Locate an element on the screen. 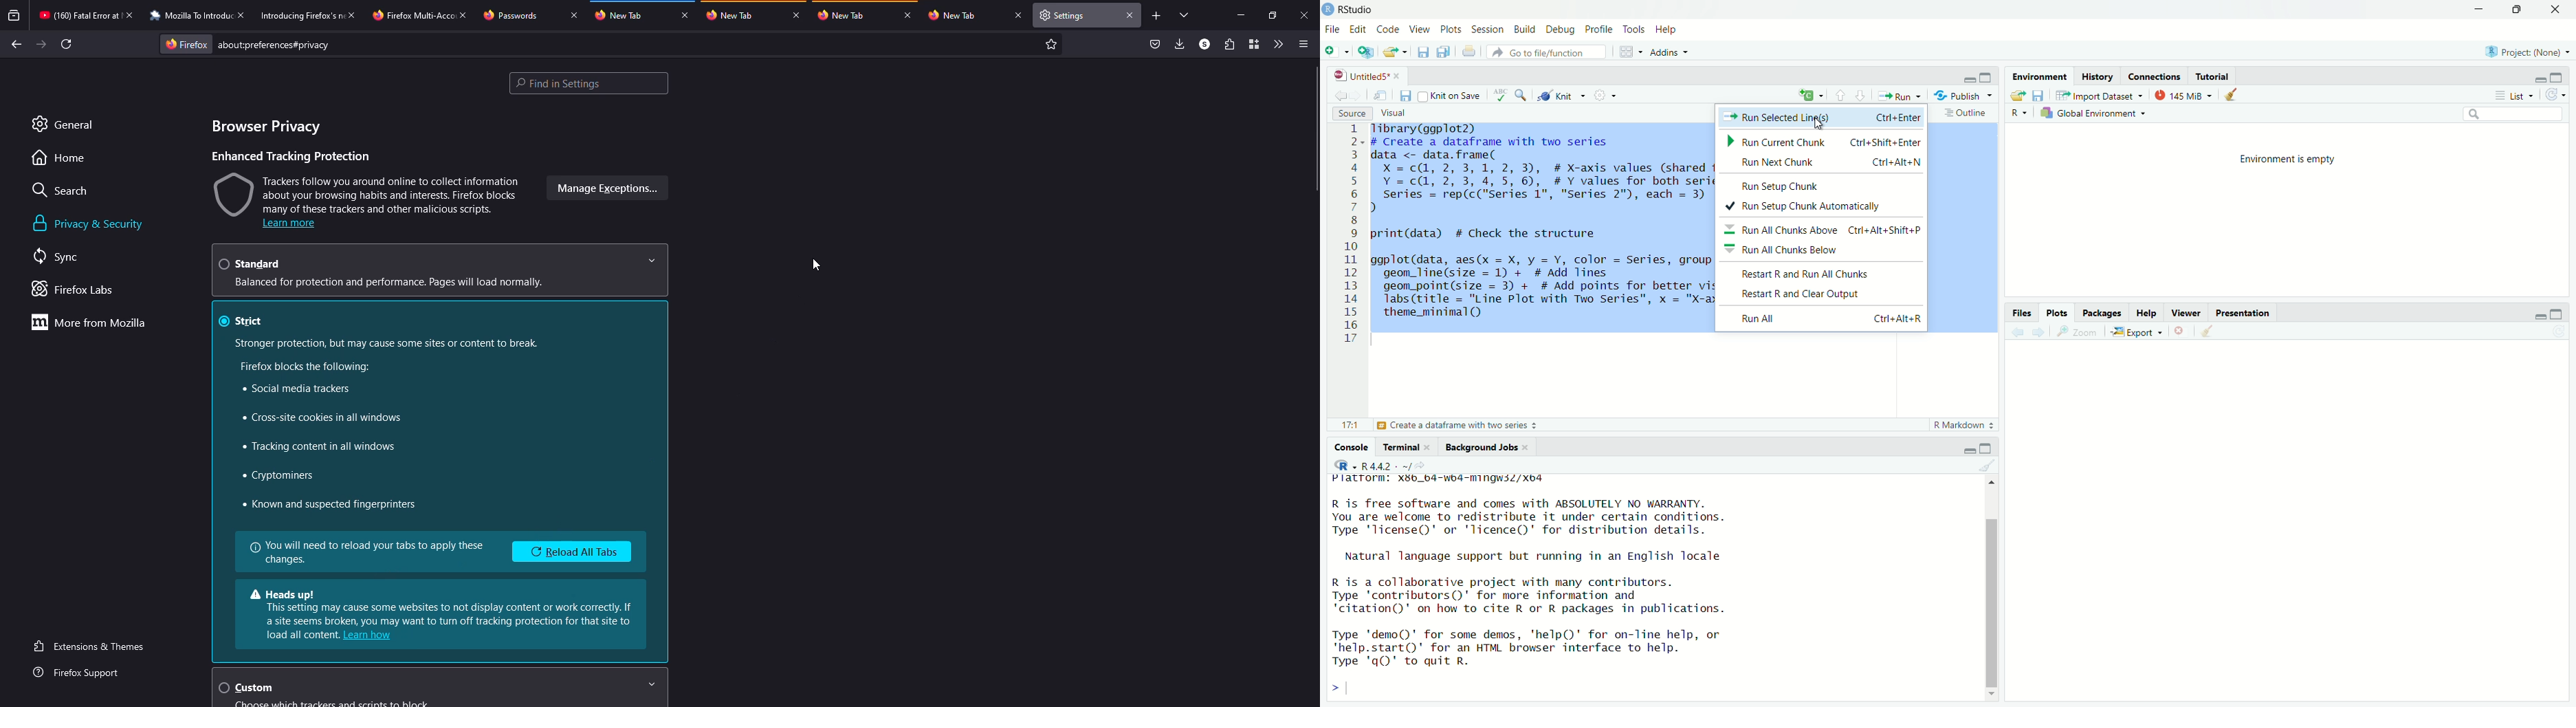  Prsentation is located at coordinates (2247, 312).